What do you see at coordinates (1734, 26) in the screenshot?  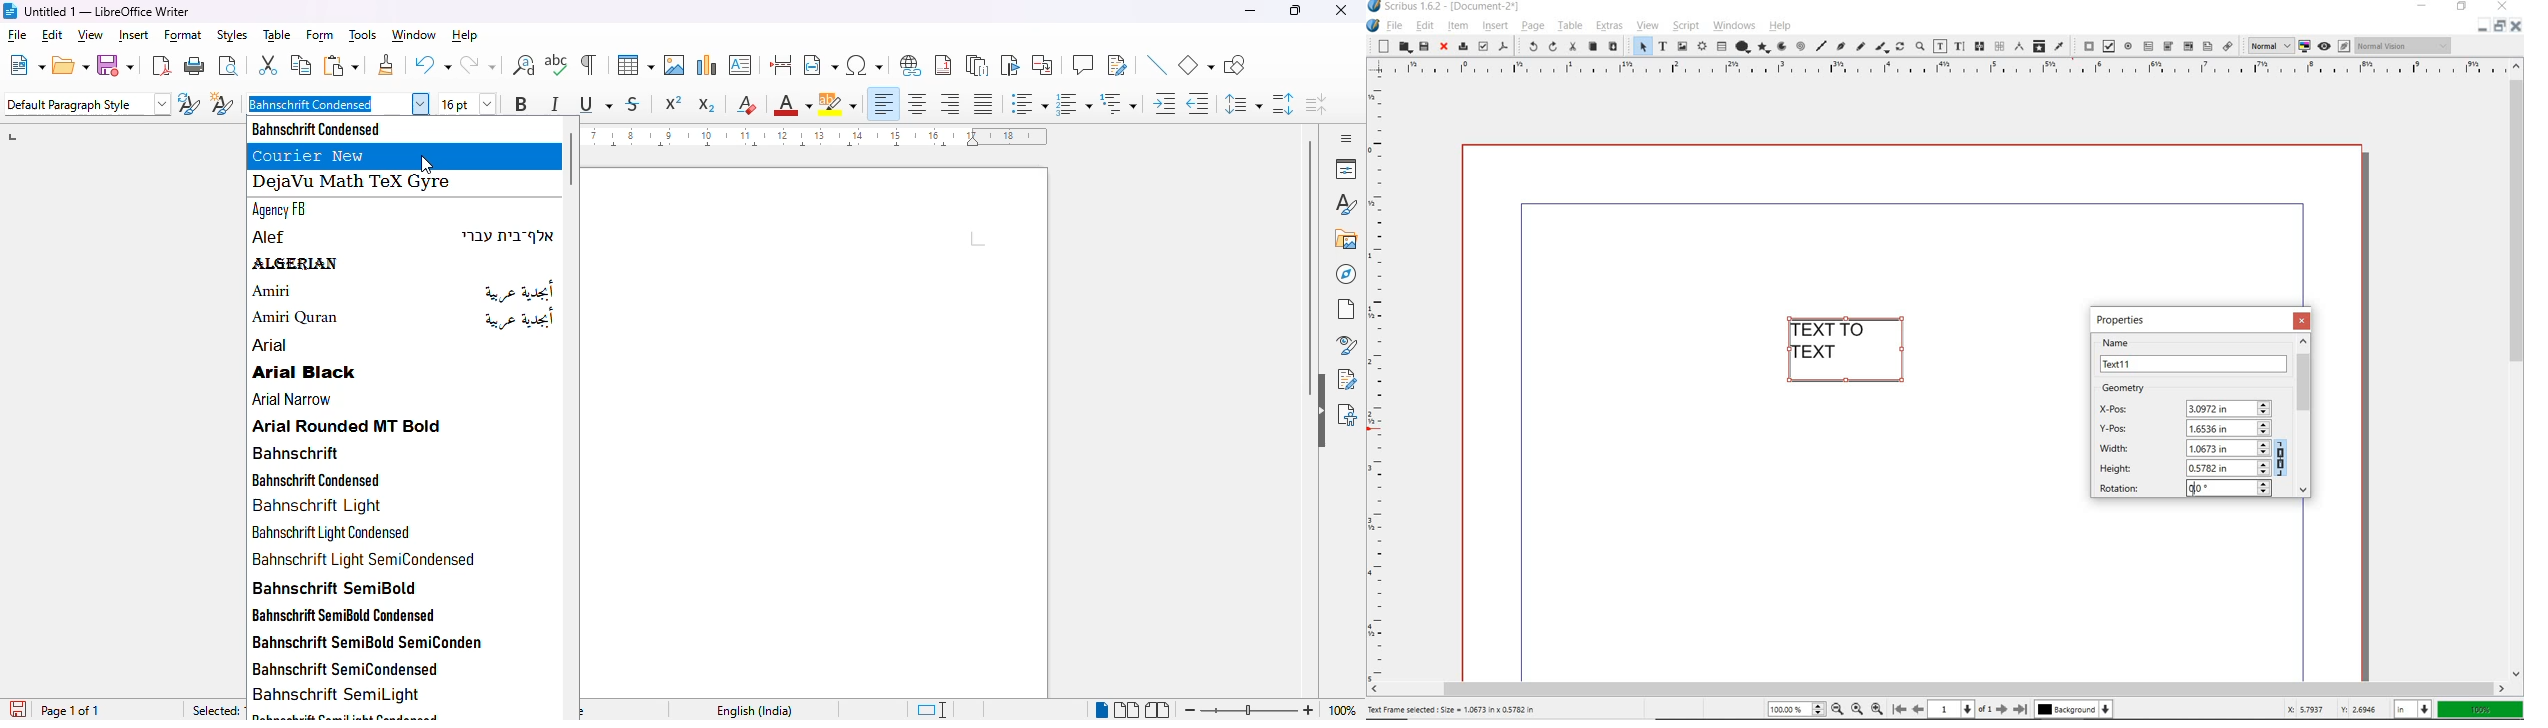 I see `windows` at bounding box center [1734, 26].